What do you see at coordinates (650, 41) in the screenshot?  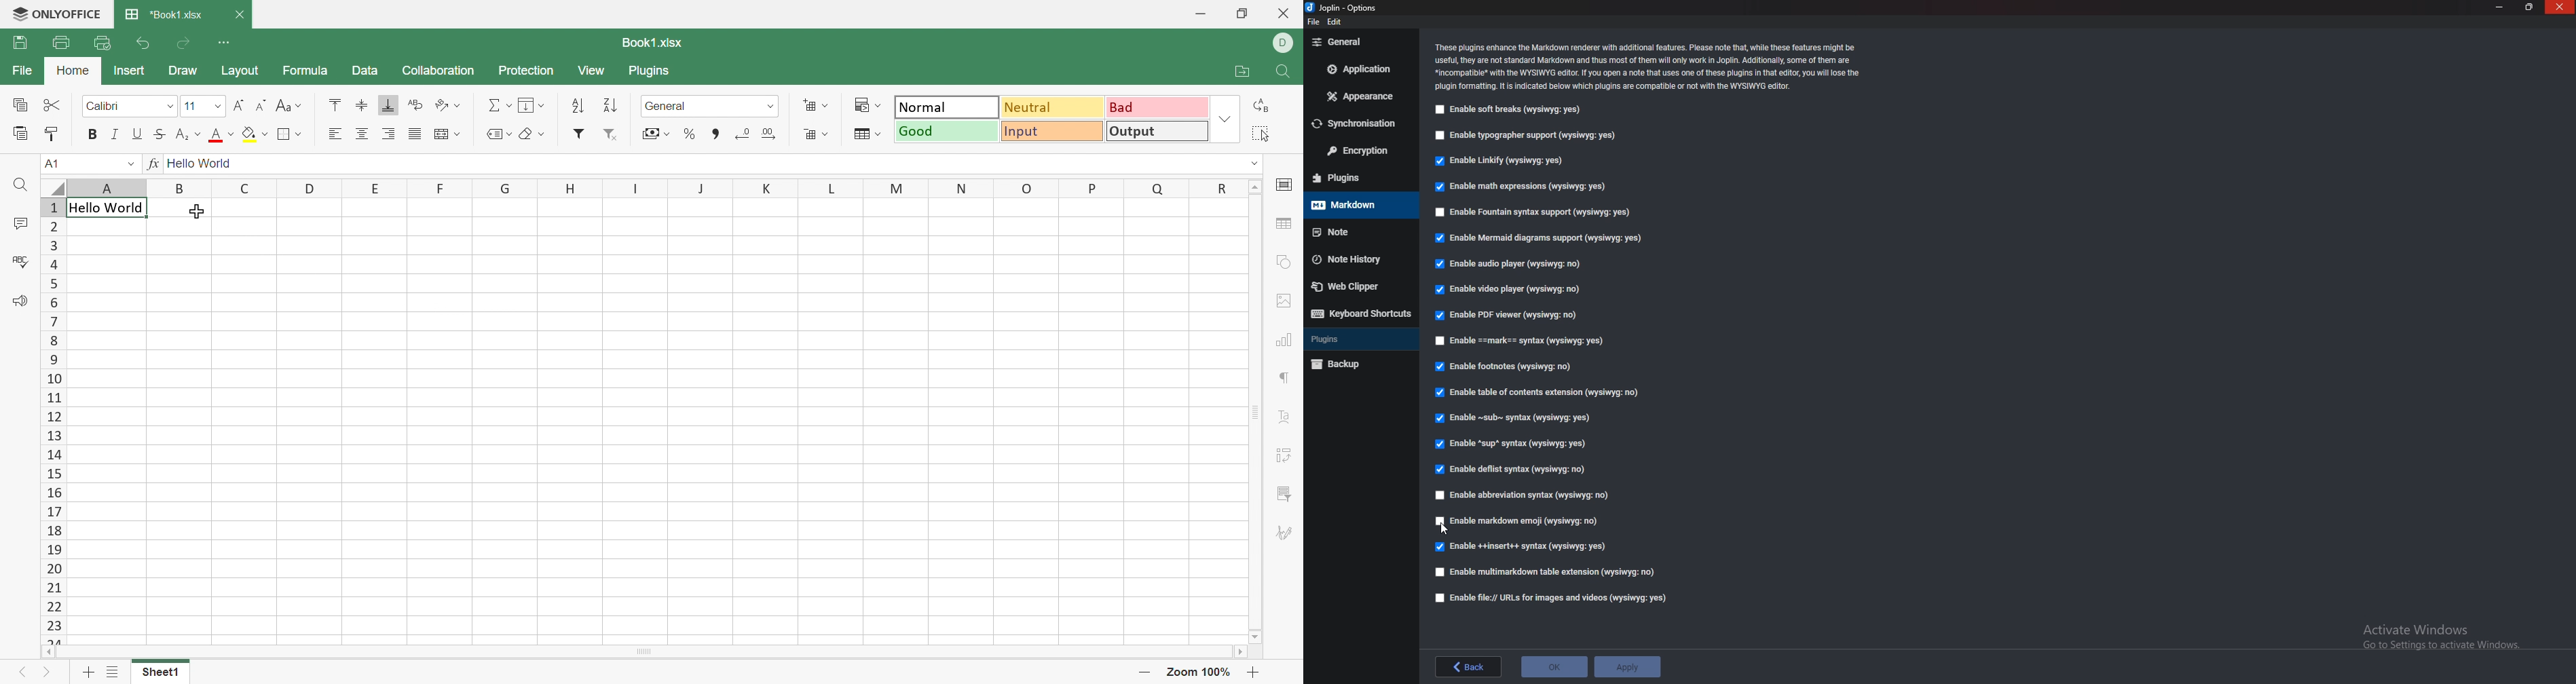 I see `Book1.xlsx` at bounding box center [650, 41].